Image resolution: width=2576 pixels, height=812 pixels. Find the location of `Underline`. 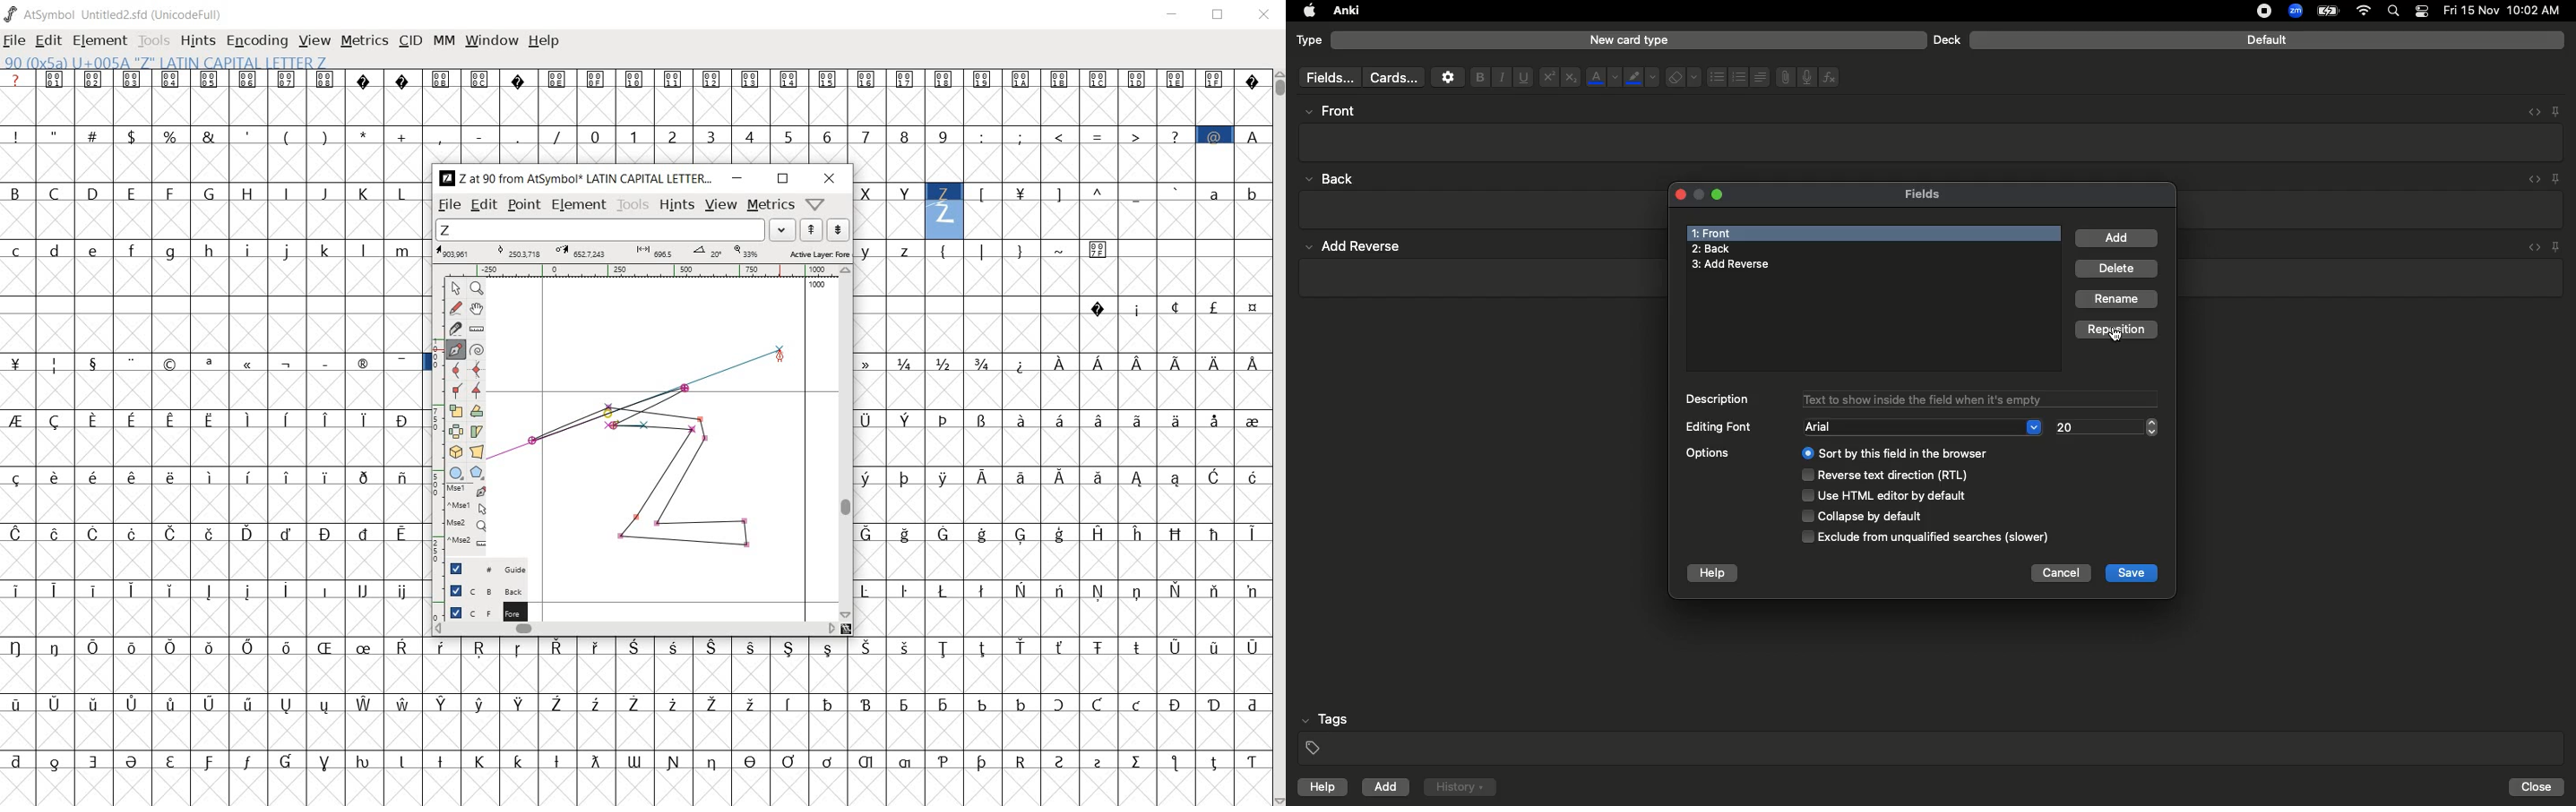

Underline is located at coordinates (1522, 78).